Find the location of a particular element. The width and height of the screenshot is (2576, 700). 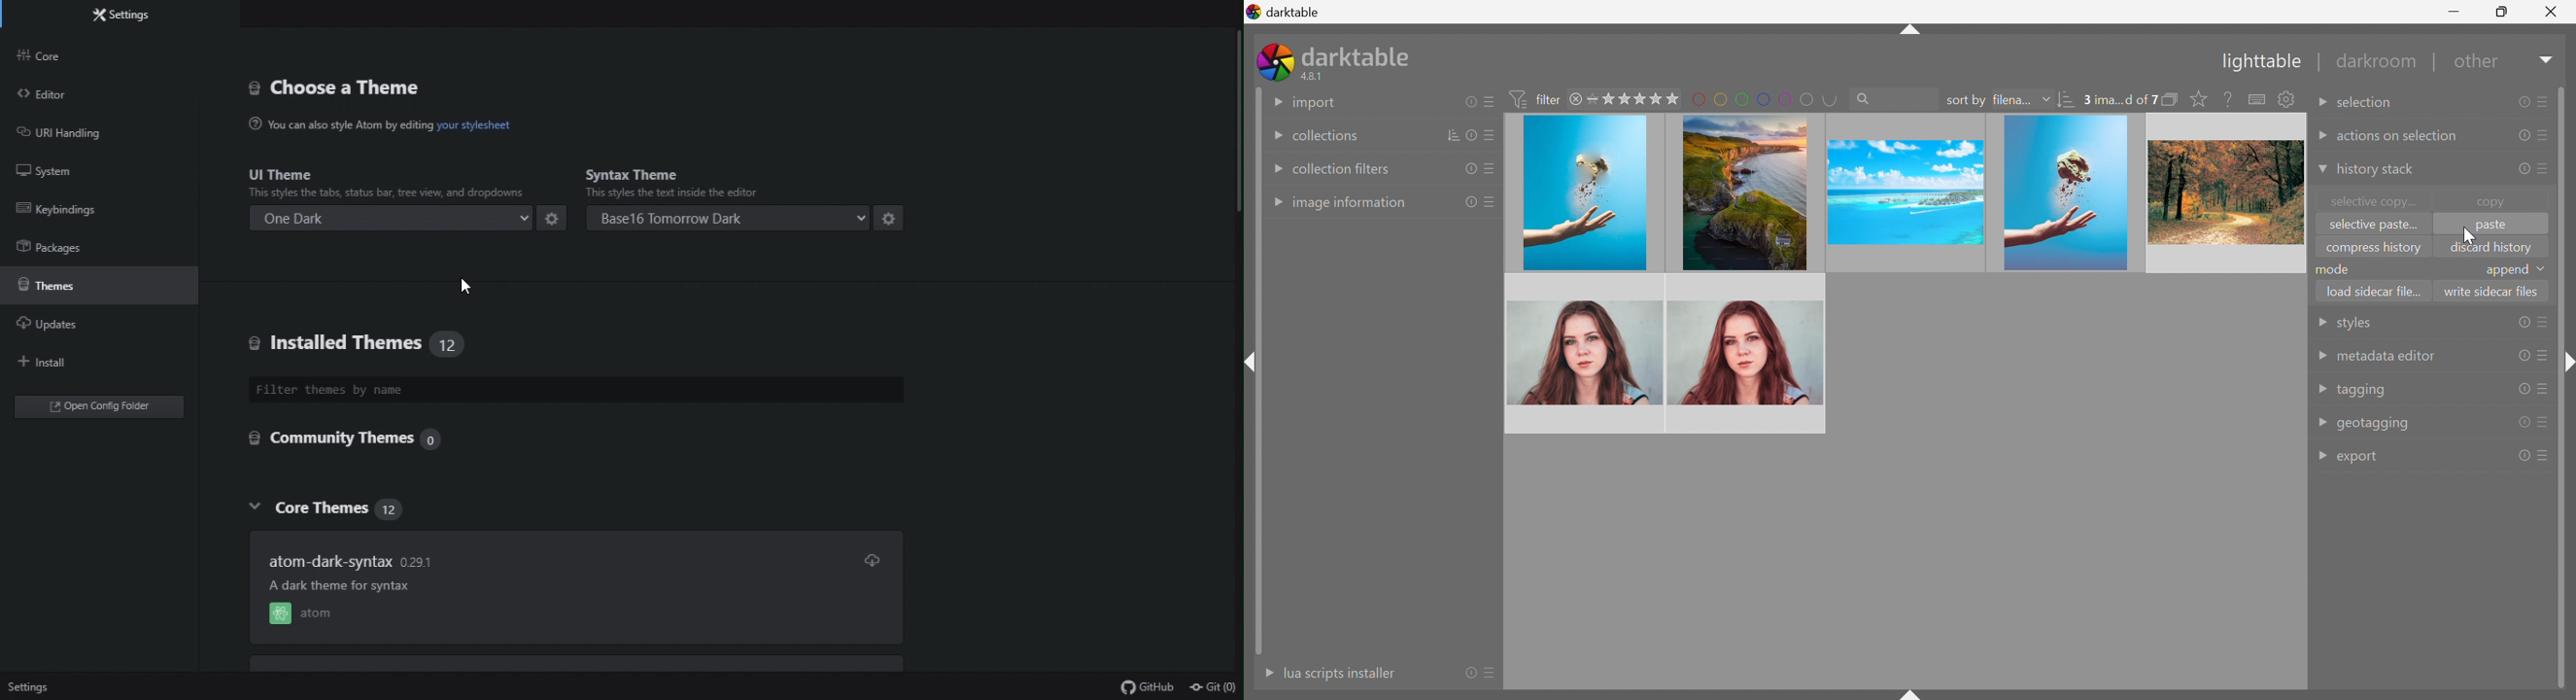

presets is located at coordinates (1489, 102).